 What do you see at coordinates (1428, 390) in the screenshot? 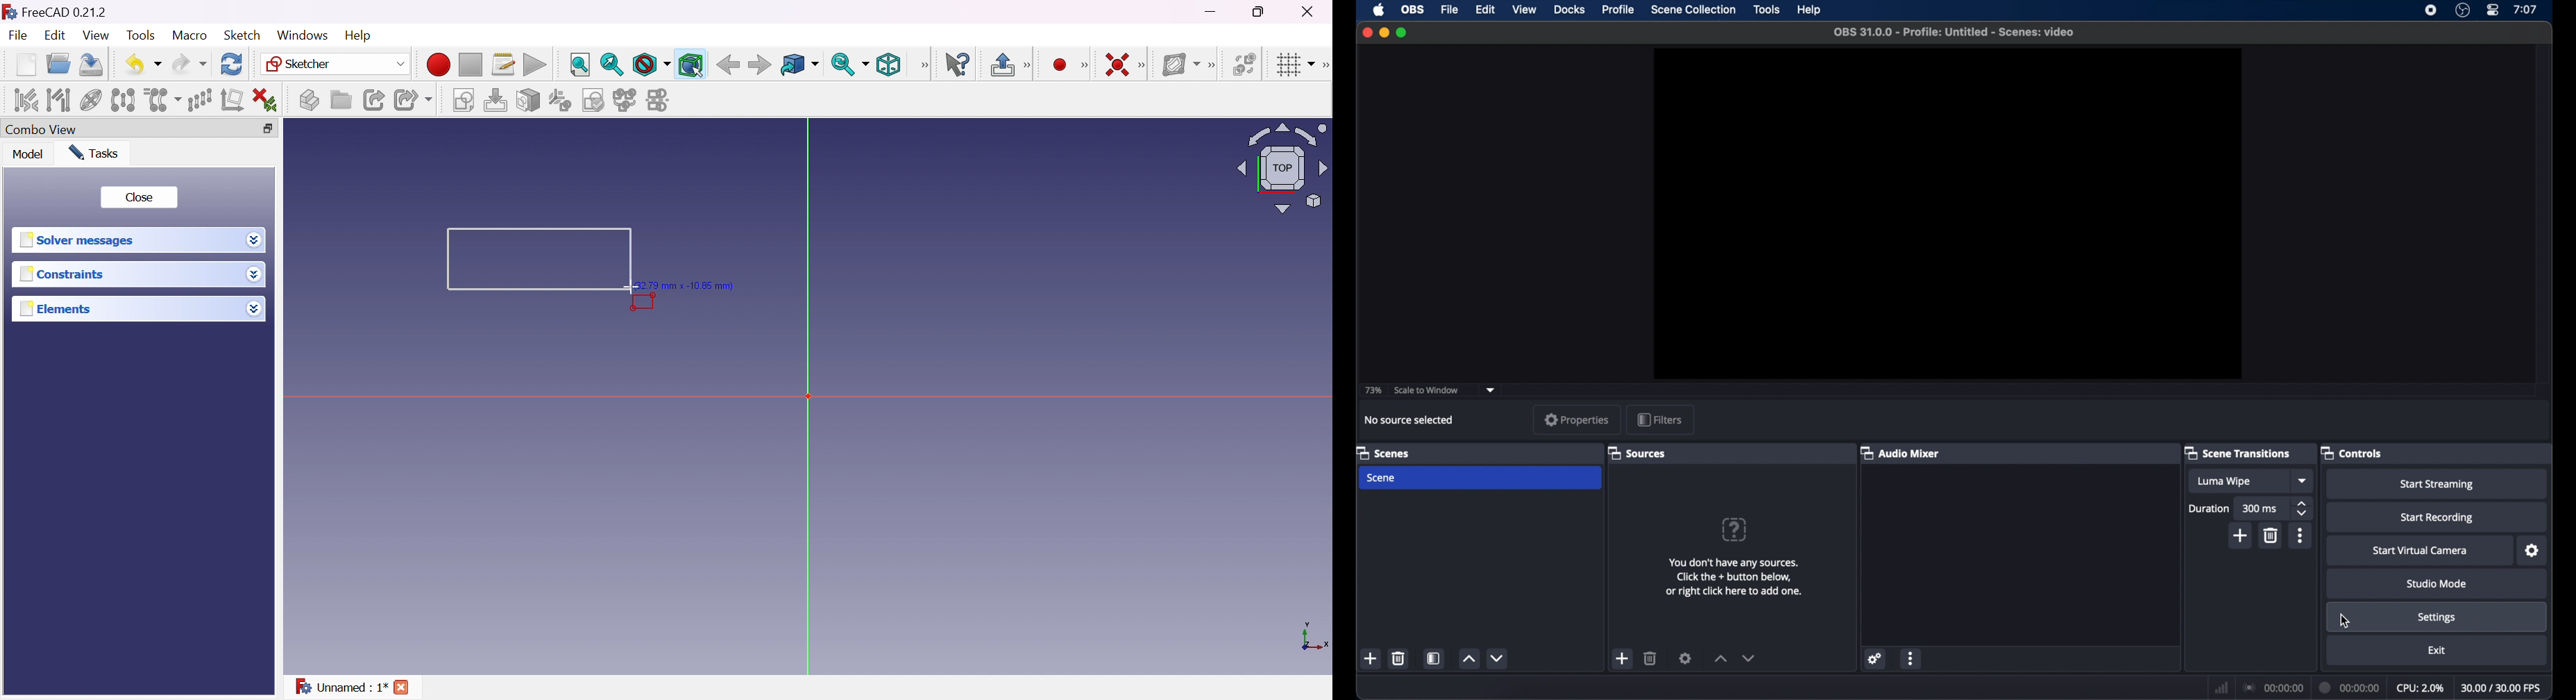
I see `scale to window` at bounding box center [1428, 390].